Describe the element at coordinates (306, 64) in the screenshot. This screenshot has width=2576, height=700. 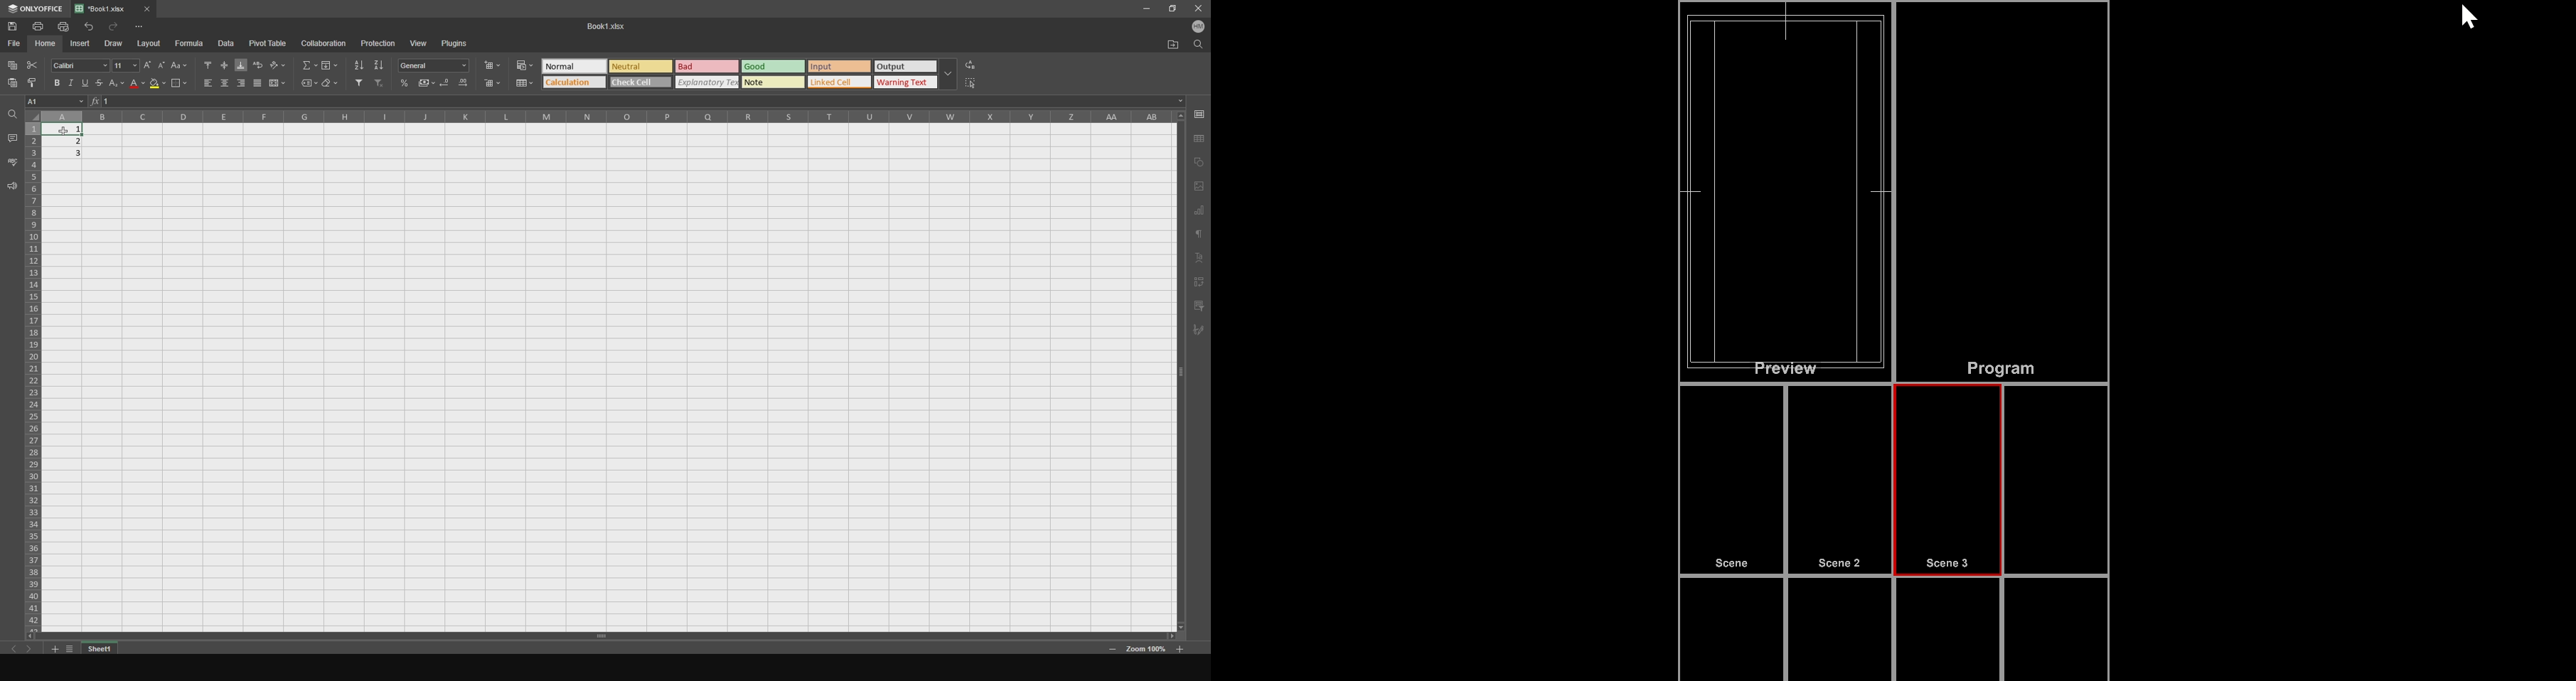
I see `summation` at that location.